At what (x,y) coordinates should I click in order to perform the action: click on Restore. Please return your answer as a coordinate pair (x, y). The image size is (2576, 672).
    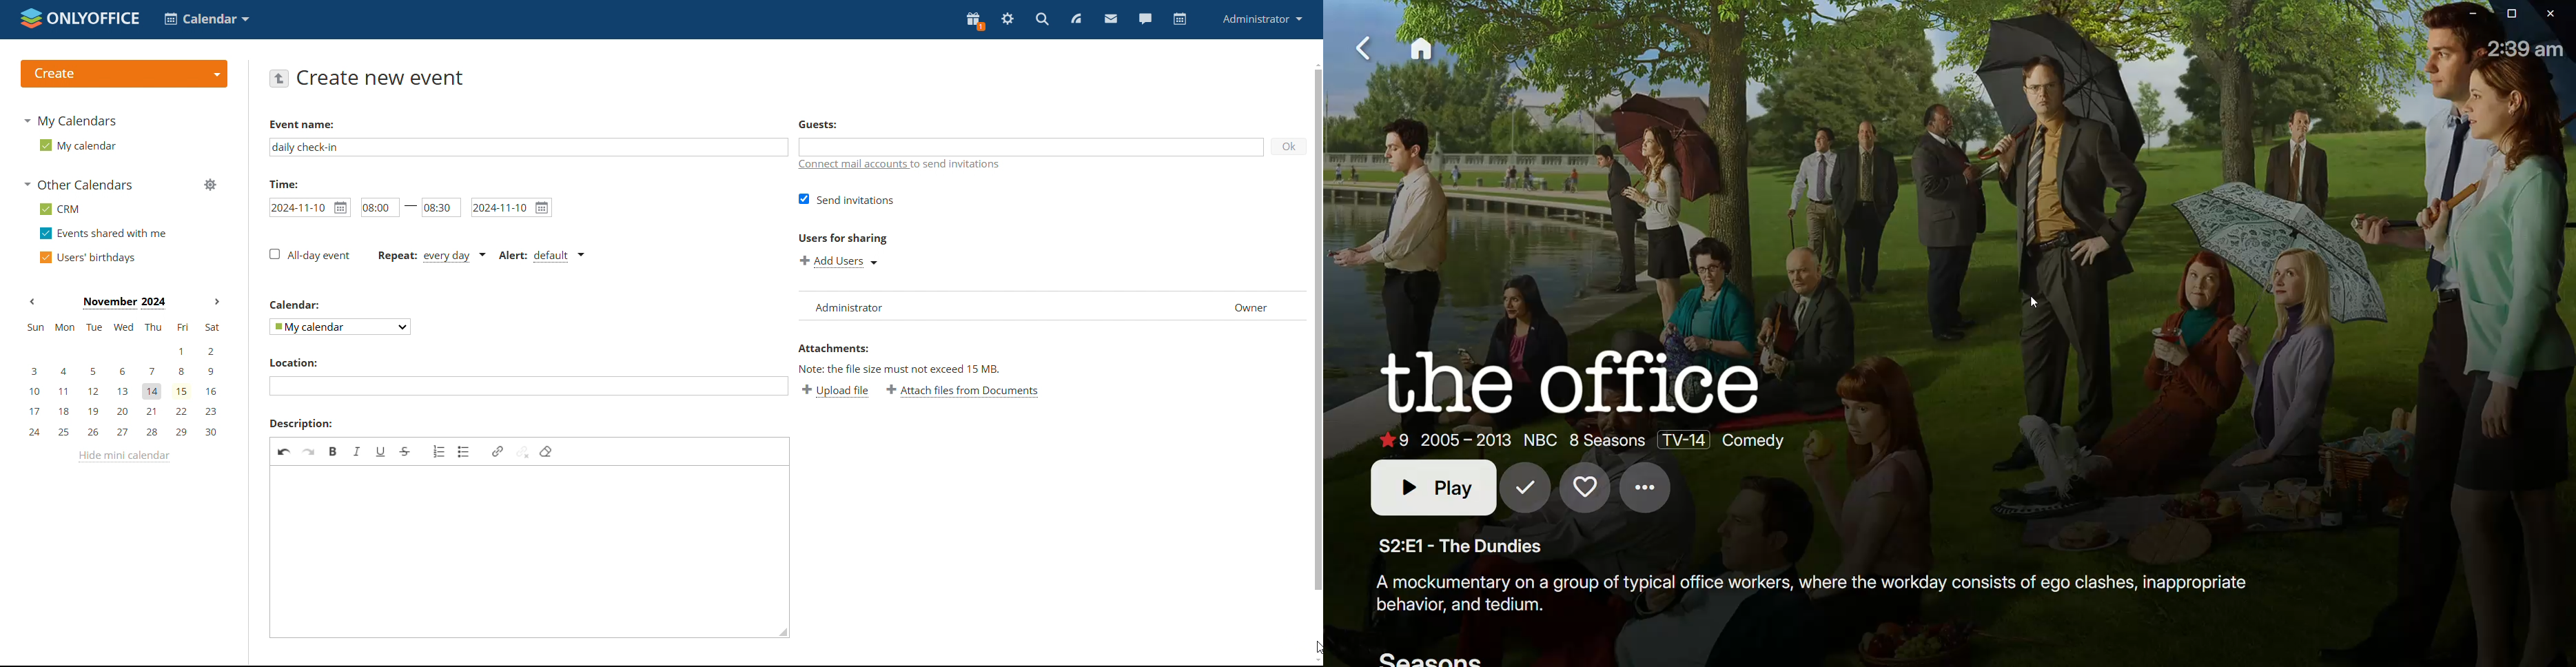
    Looking at the image, I should click on (2505, 14).